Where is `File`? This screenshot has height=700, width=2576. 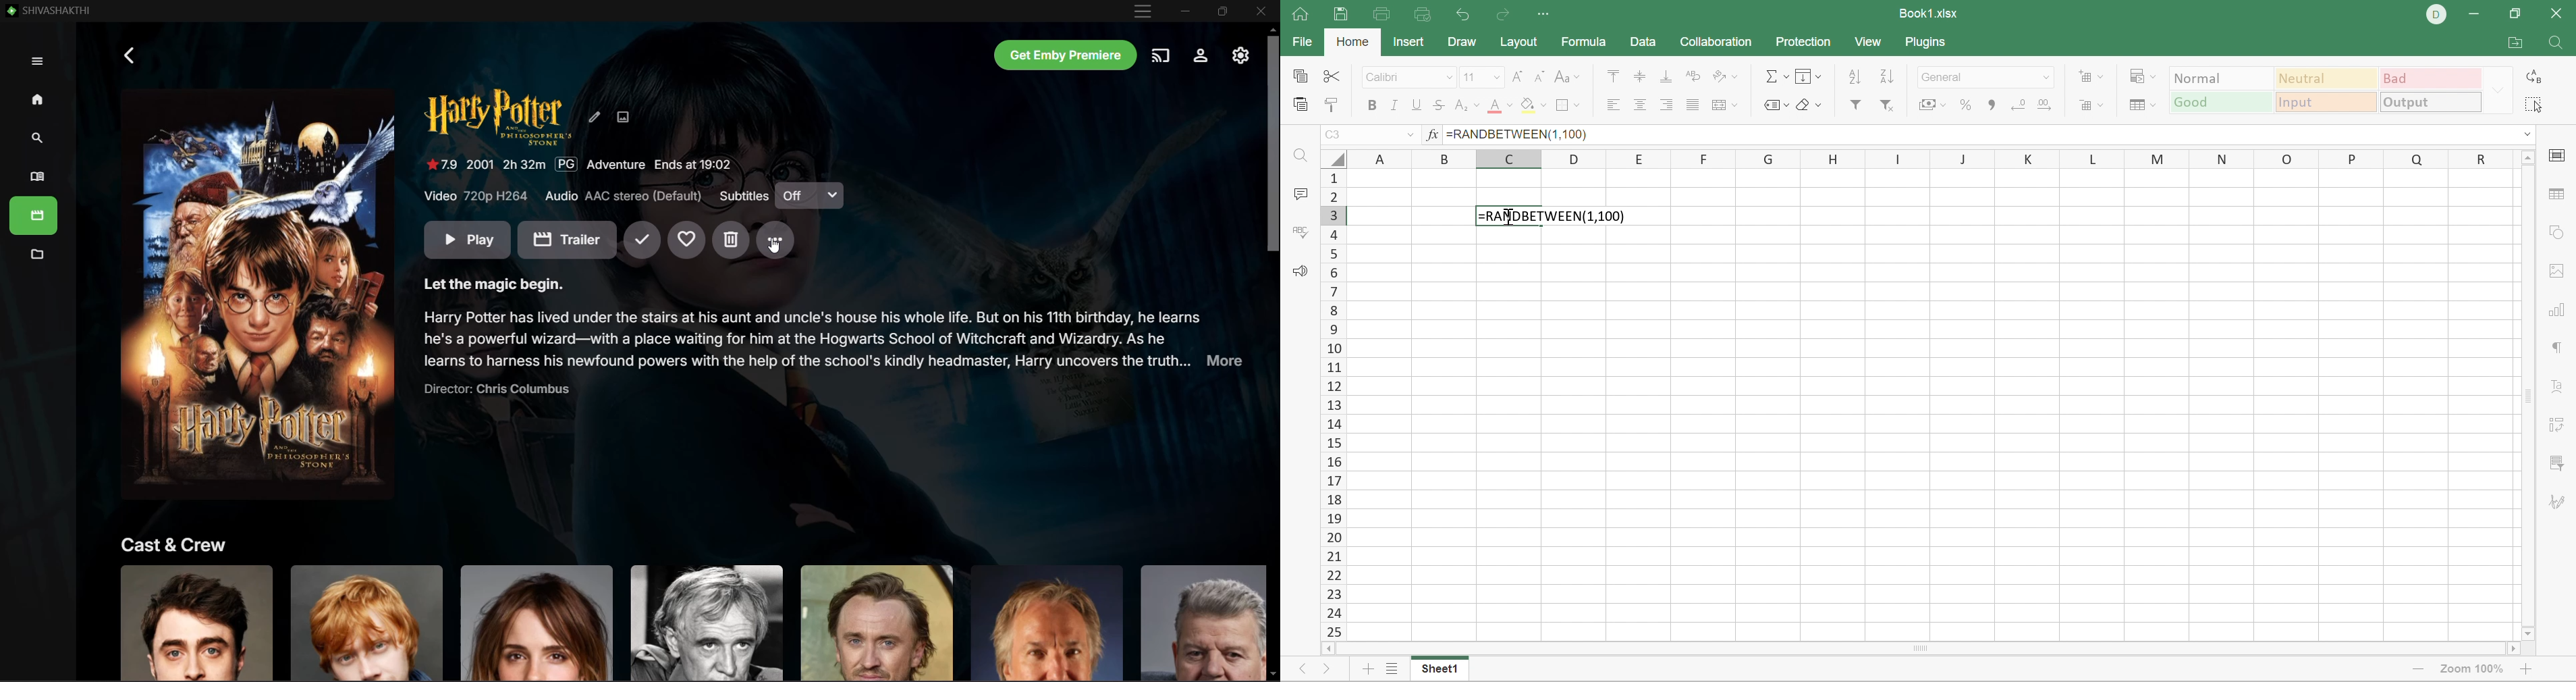
File is located at coordinates (1303, 41).